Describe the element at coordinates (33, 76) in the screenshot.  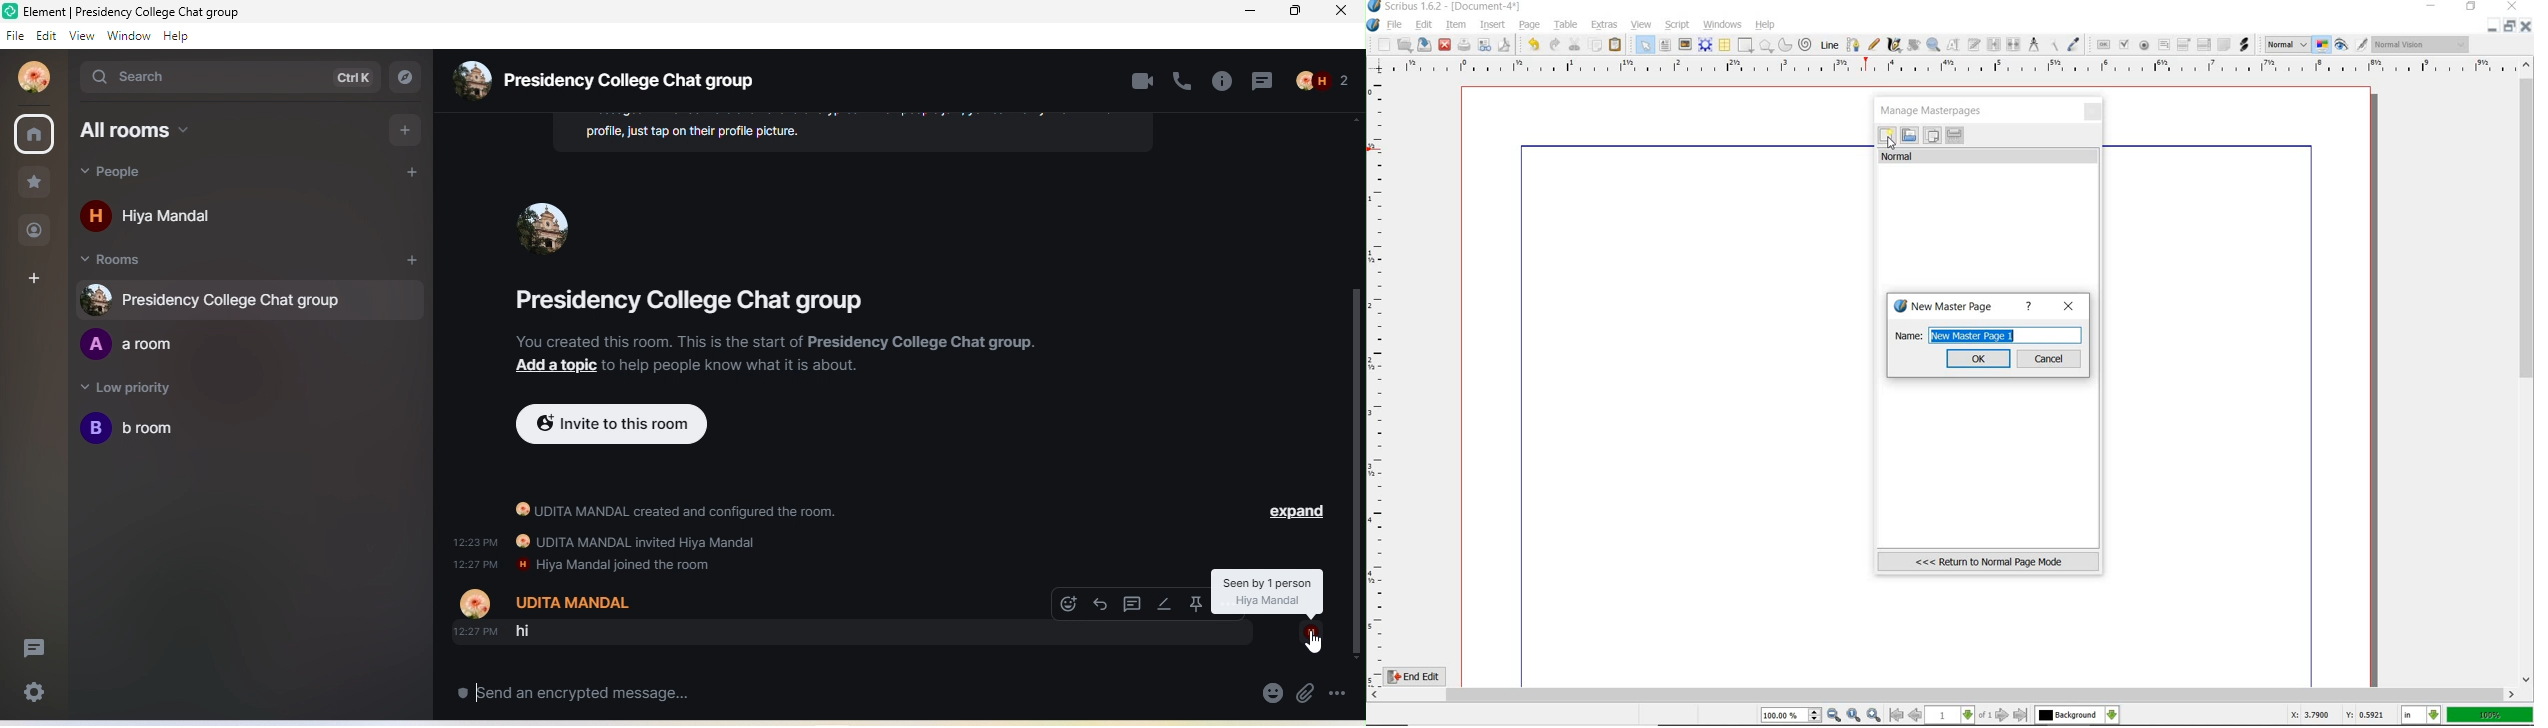
I see `udita mandal` at that location.